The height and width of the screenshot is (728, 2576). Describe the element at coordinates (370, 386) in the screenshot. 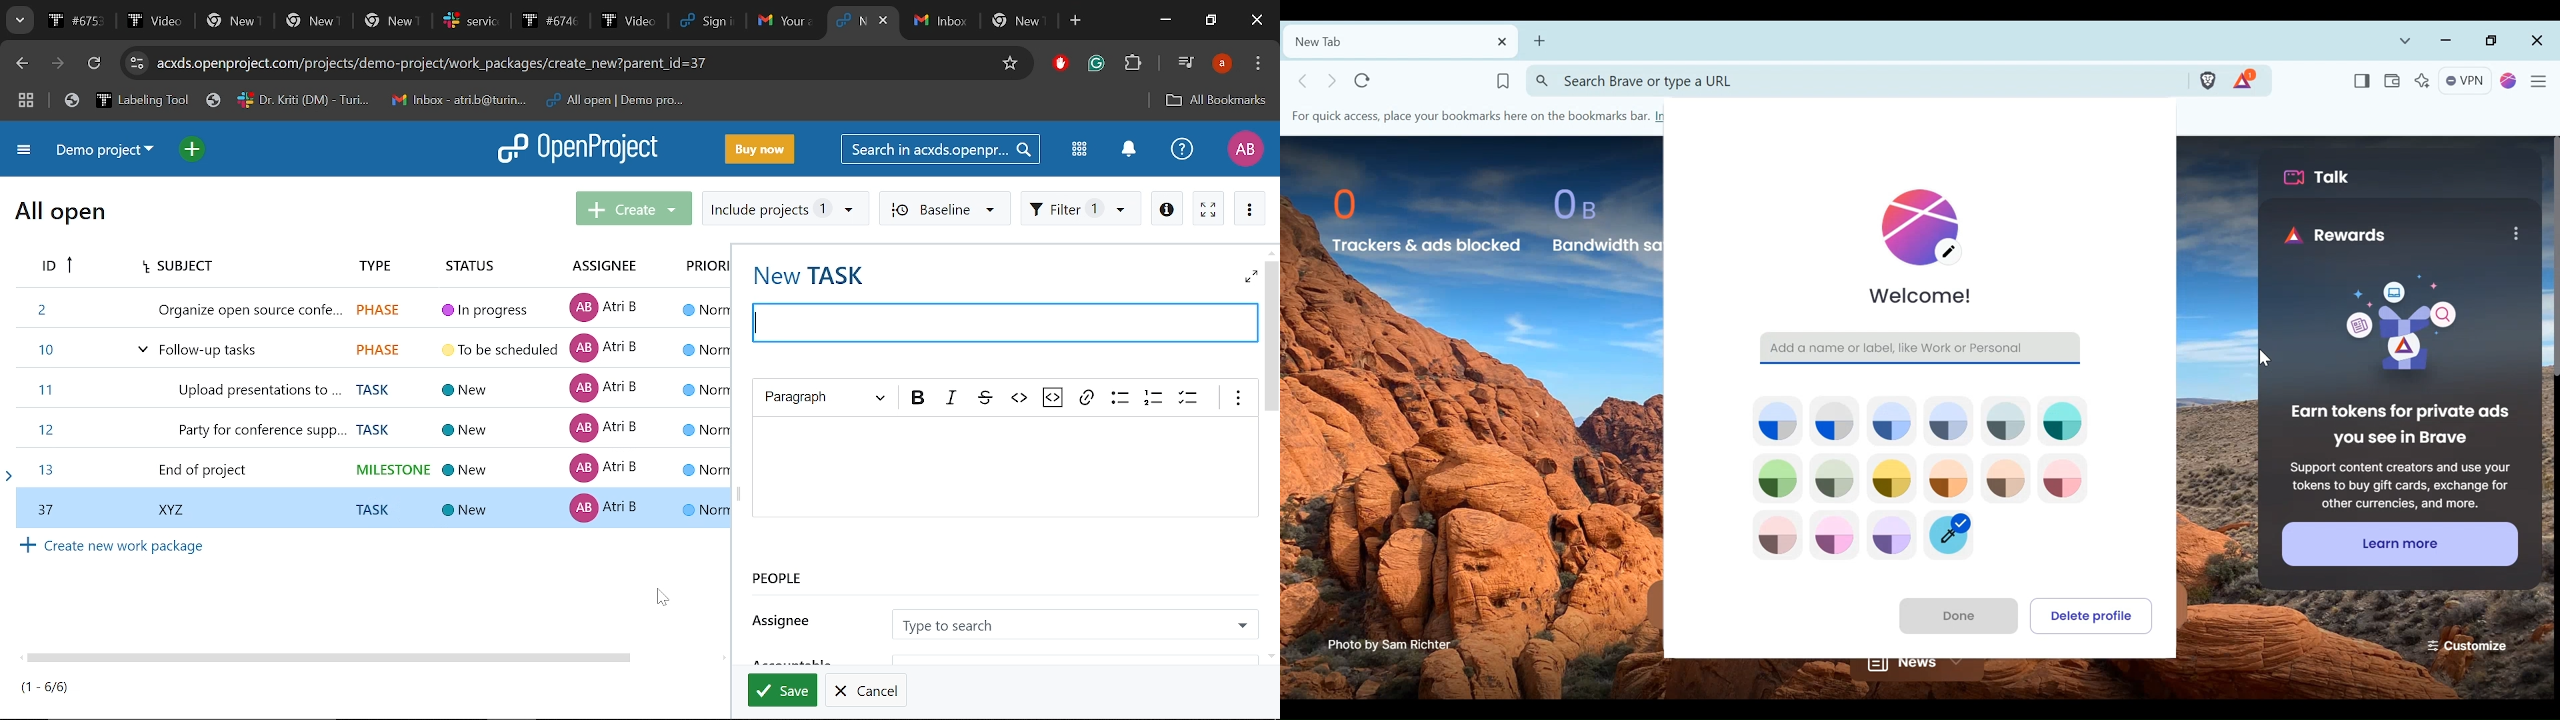

I see `Existing tasks` at that location.